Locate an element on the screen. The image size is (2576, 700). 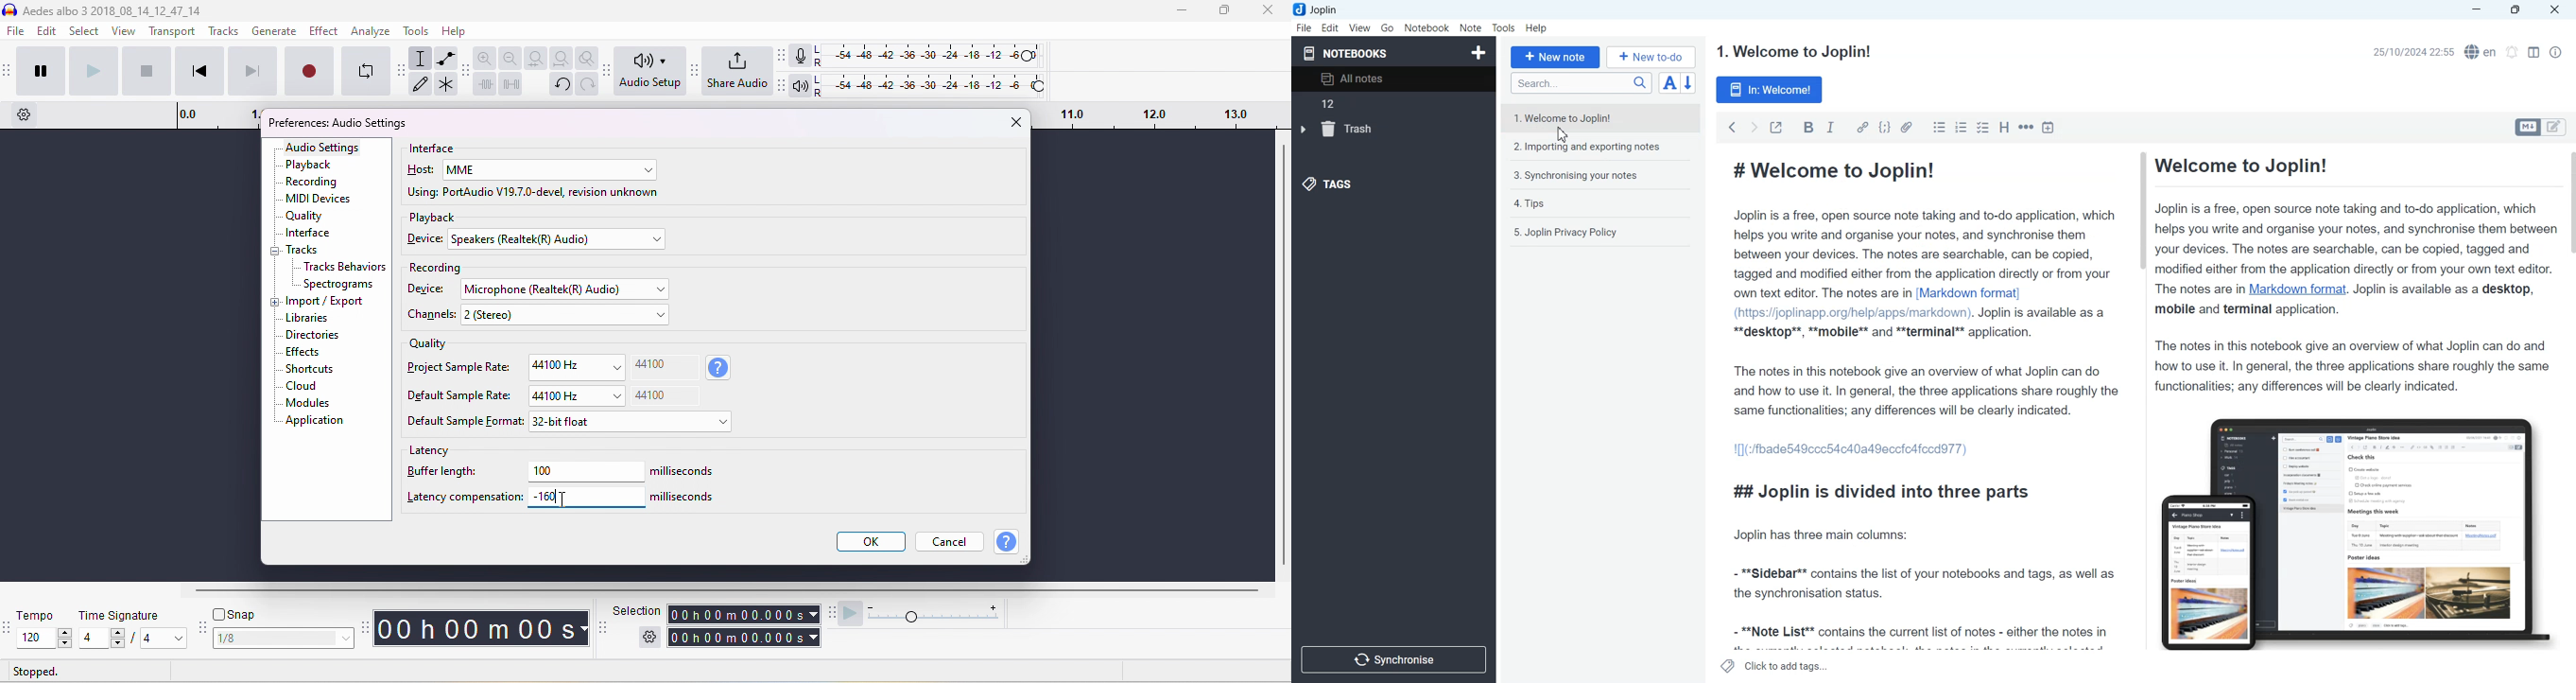
tools is located at coordinates (417, 30).